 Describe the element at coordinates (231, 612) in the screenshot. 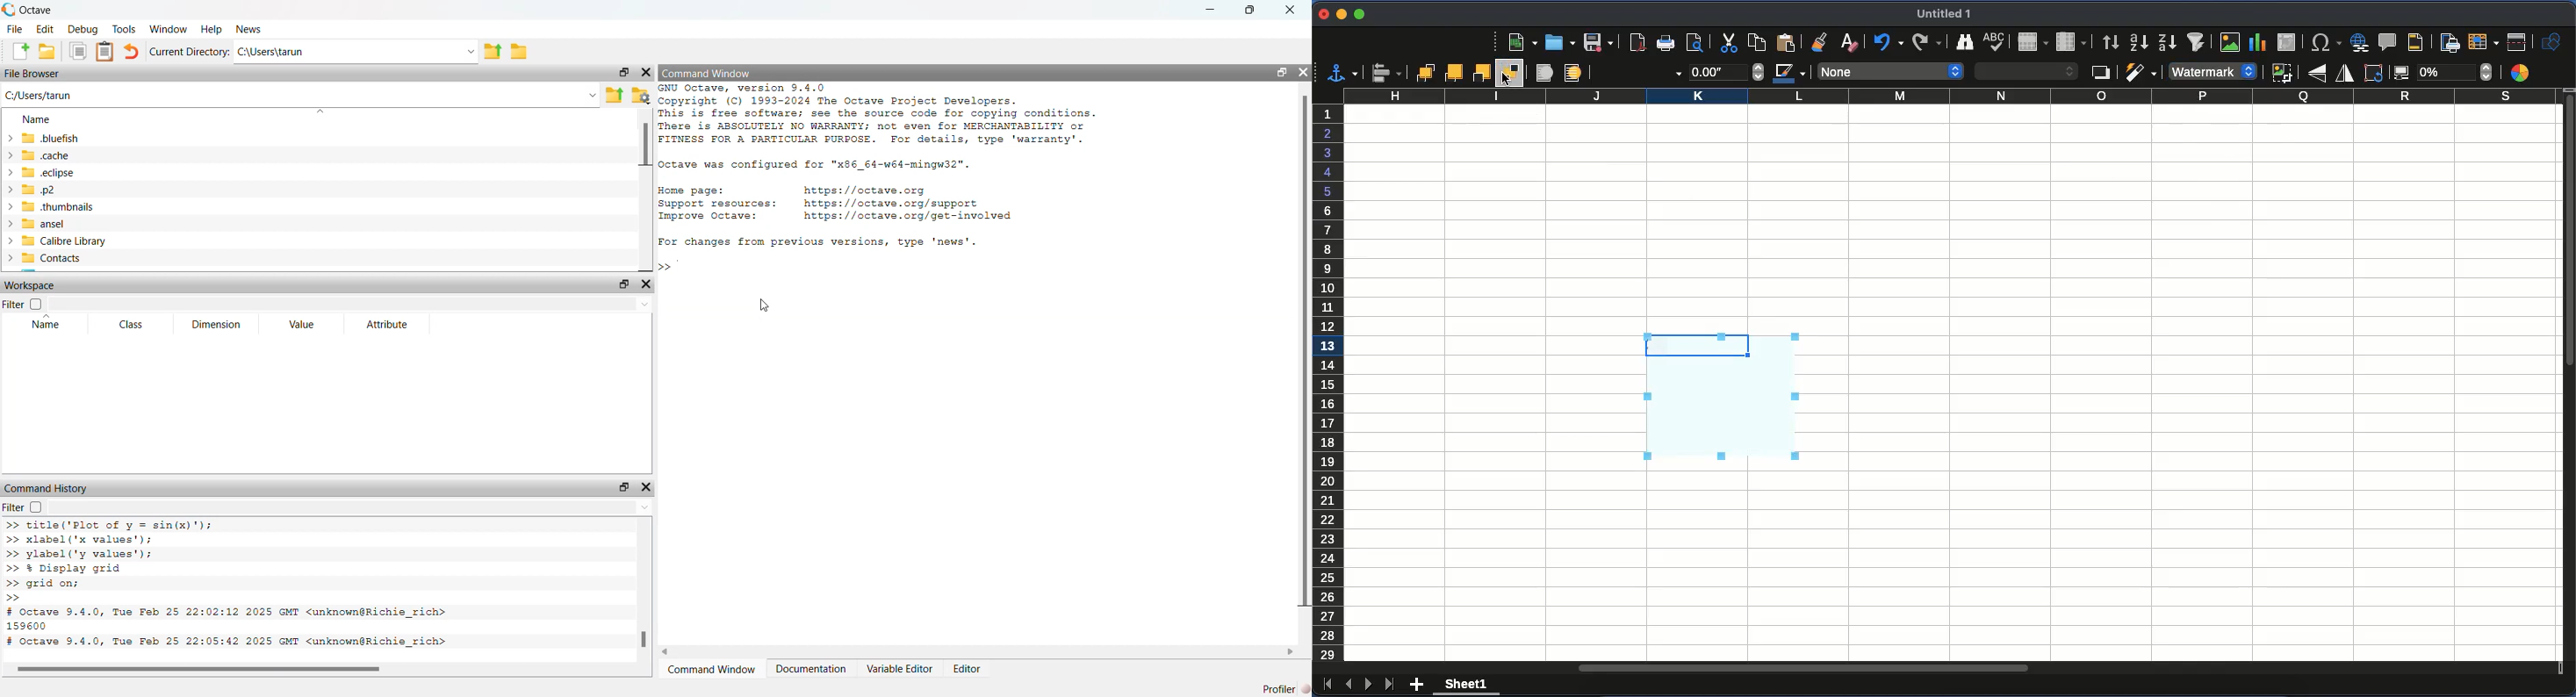

I see `# Octave 9.4.0, Tue Feb 25 22:02:12 2025 GMT <unknown@Richie rich>` at that location.